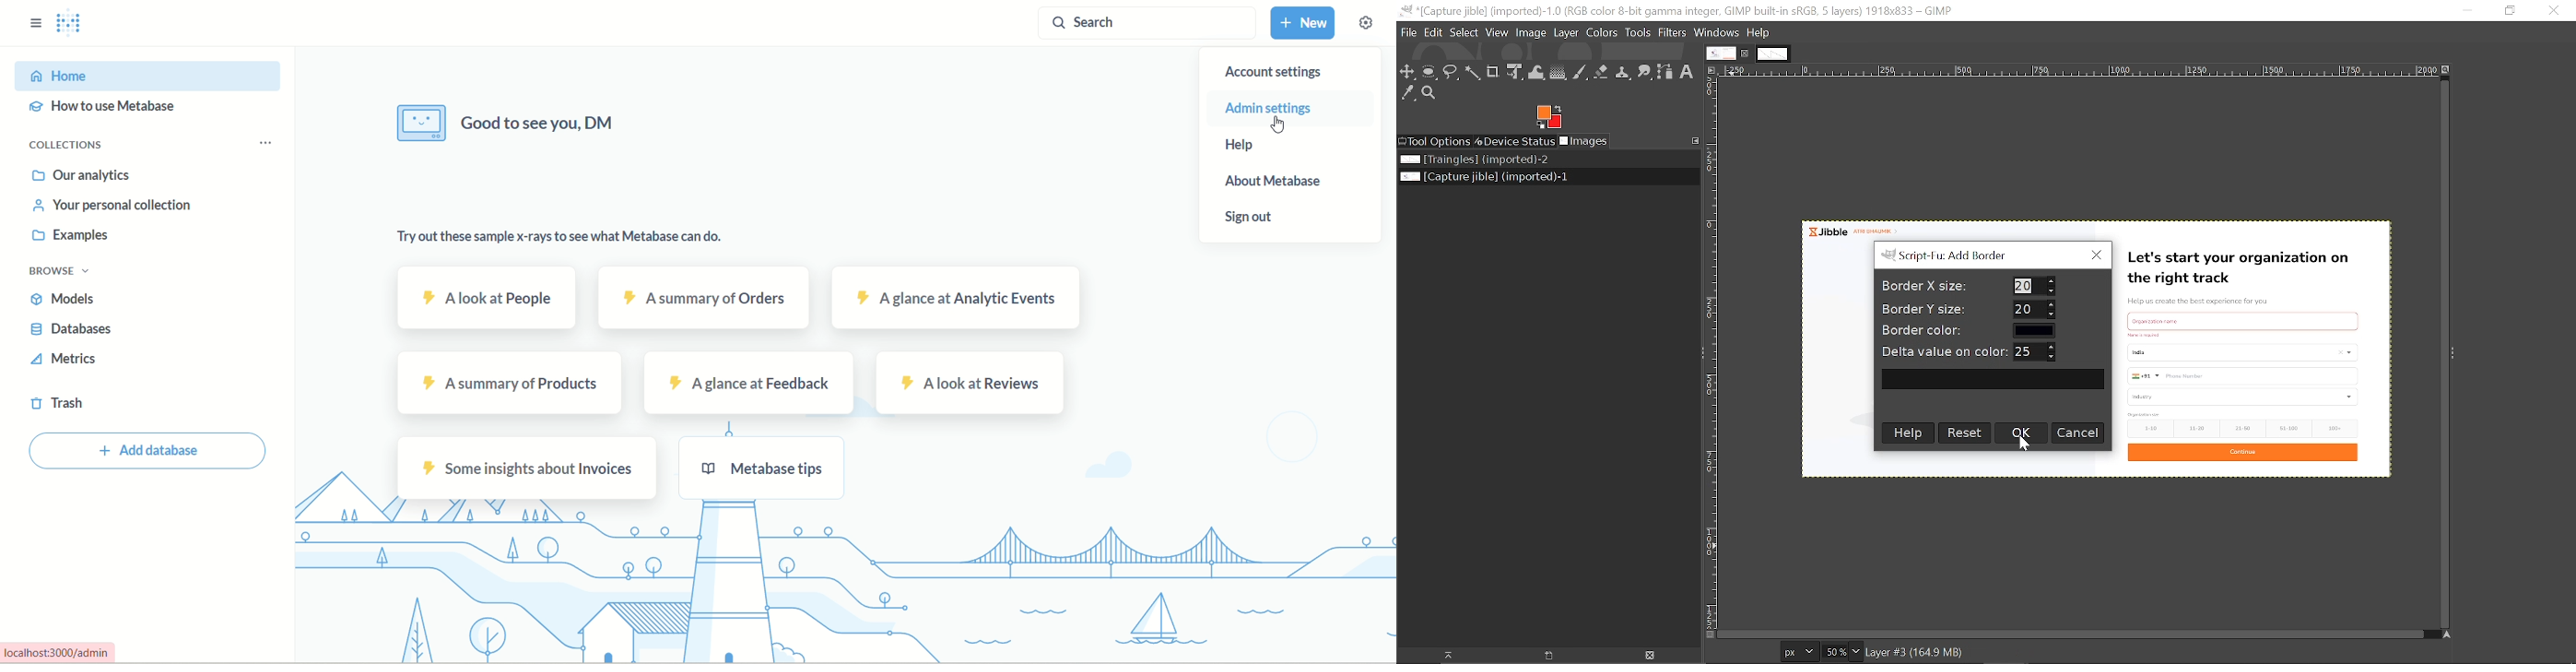  What do you see at coordinates (2245, 453) in the screenshot?
I see `Continue` at bounding box center [2245, 453].